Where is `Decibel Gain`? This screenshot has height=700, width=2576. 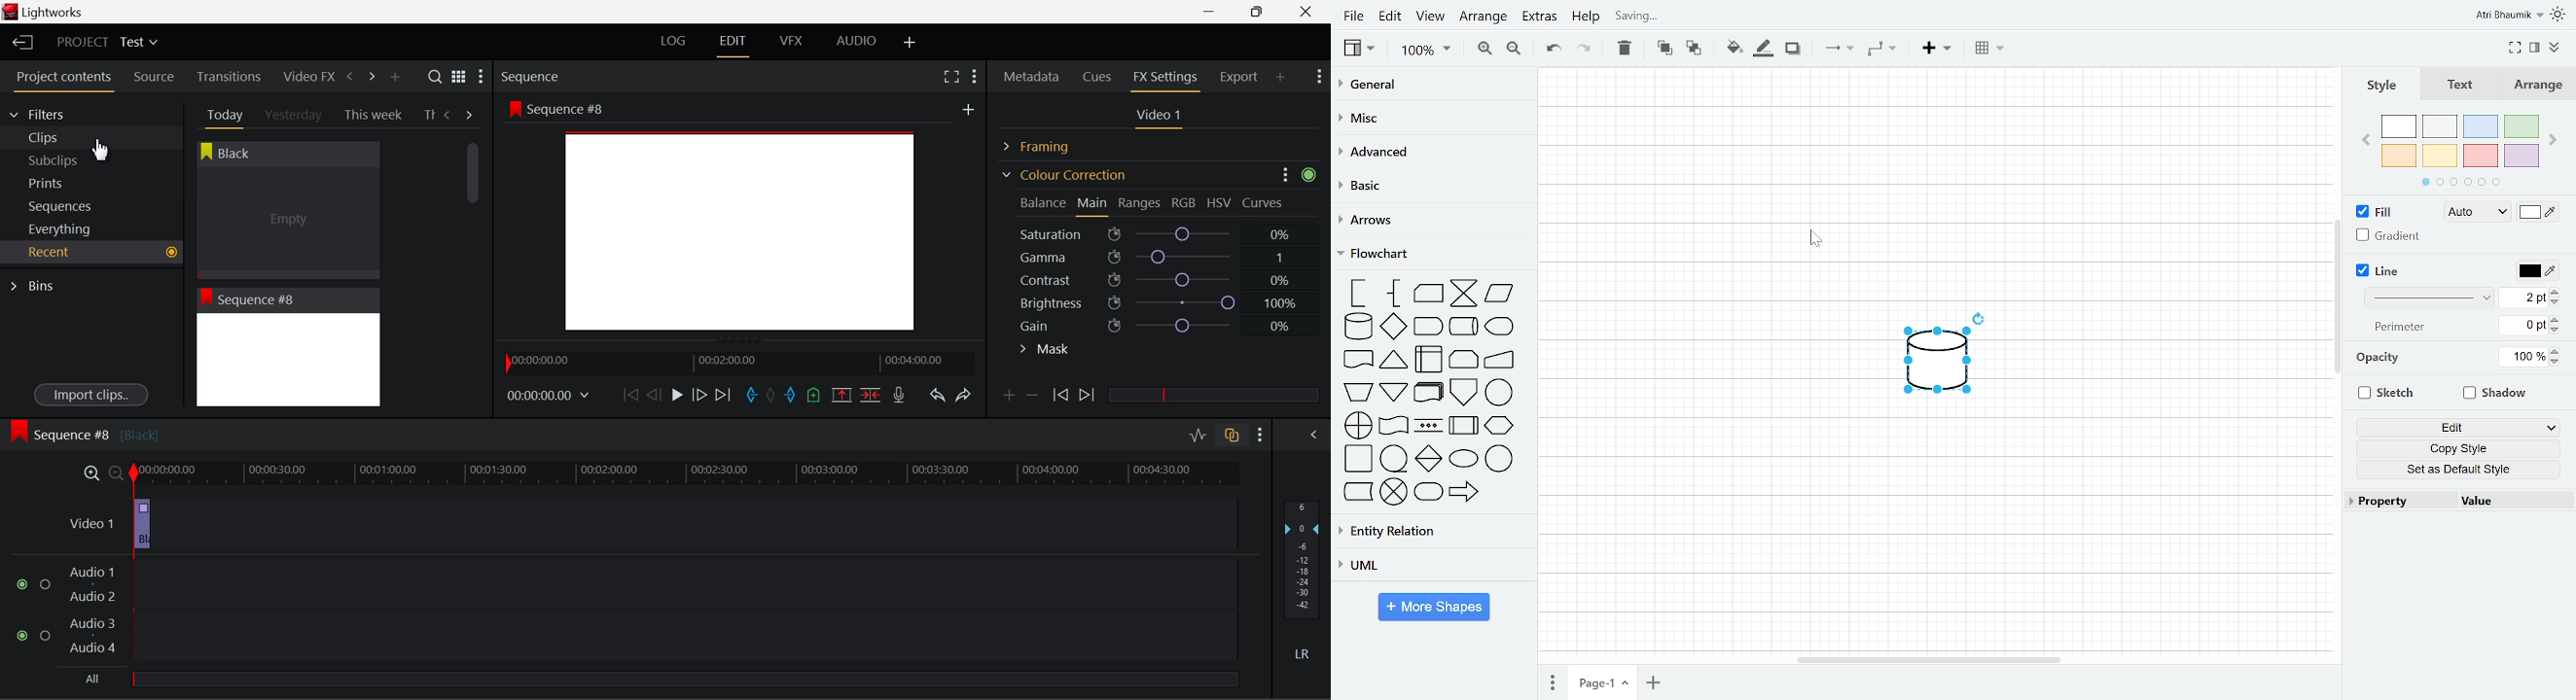
Decibel Gain is located at coordinates (1302, 584).